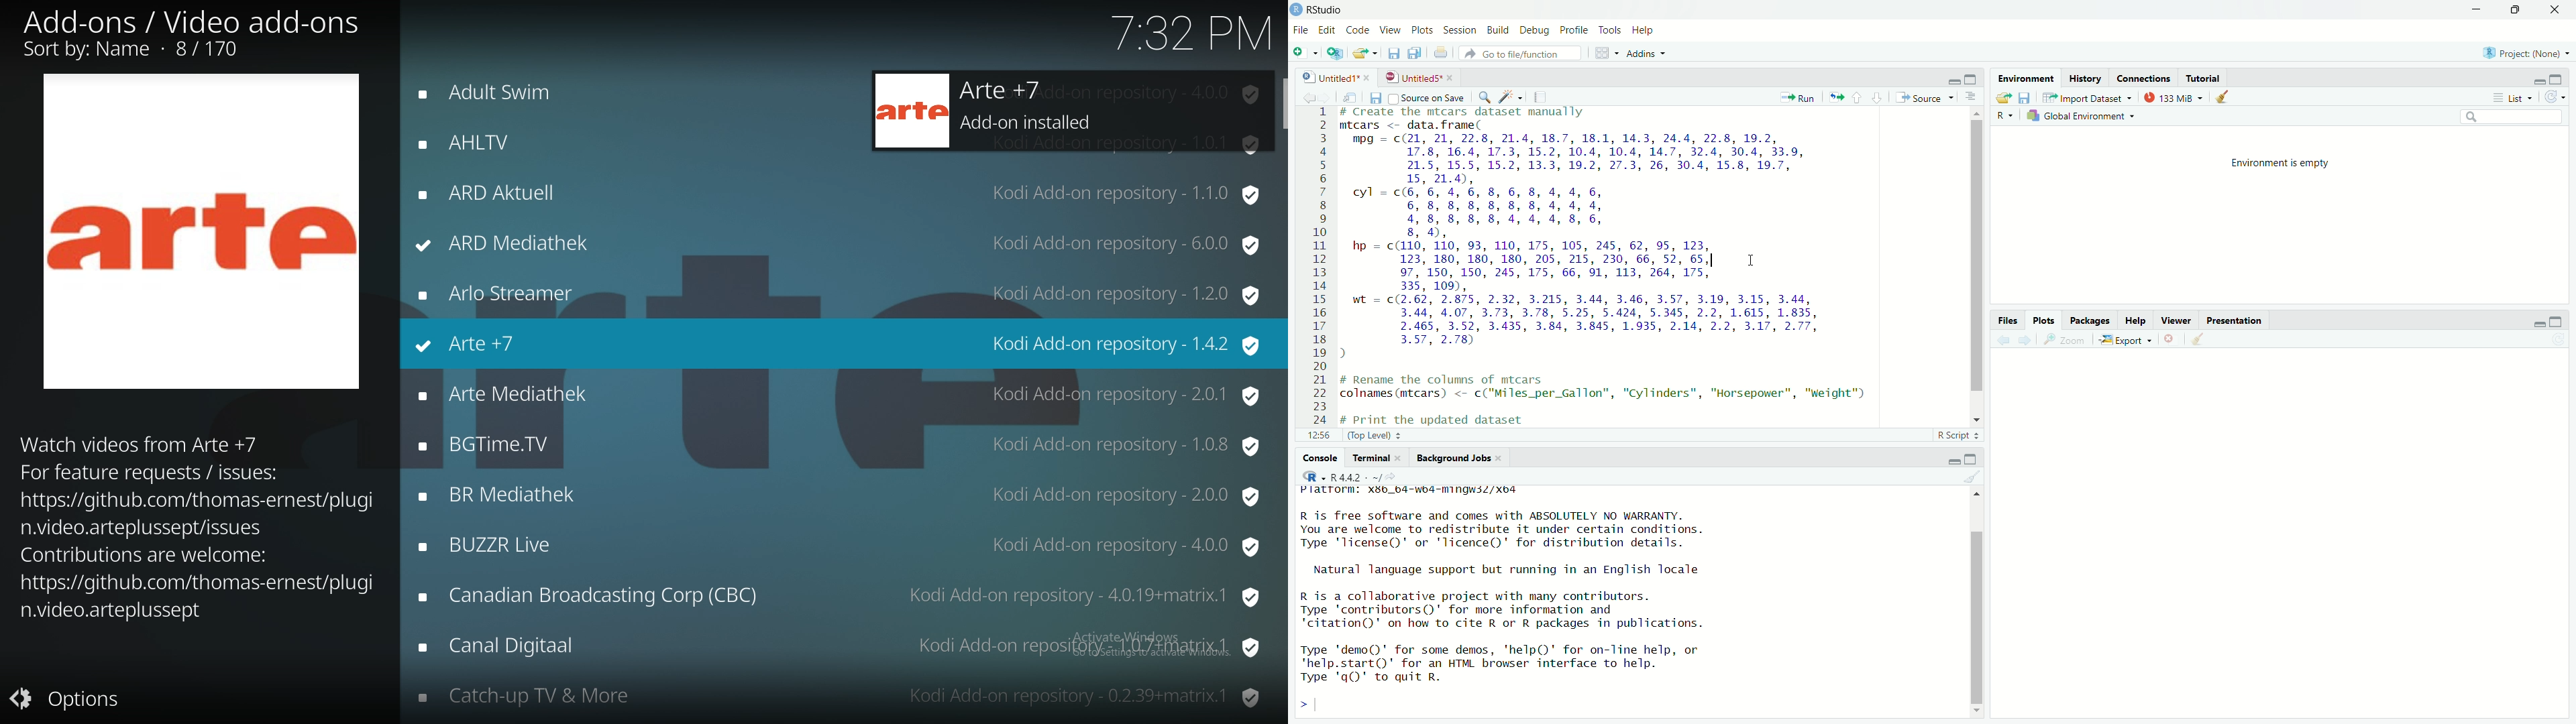 This screenshot has height=728, width=2576. Describe the element at coordinates (2558, 319) in the screenshot. I see `maximise` at that location.